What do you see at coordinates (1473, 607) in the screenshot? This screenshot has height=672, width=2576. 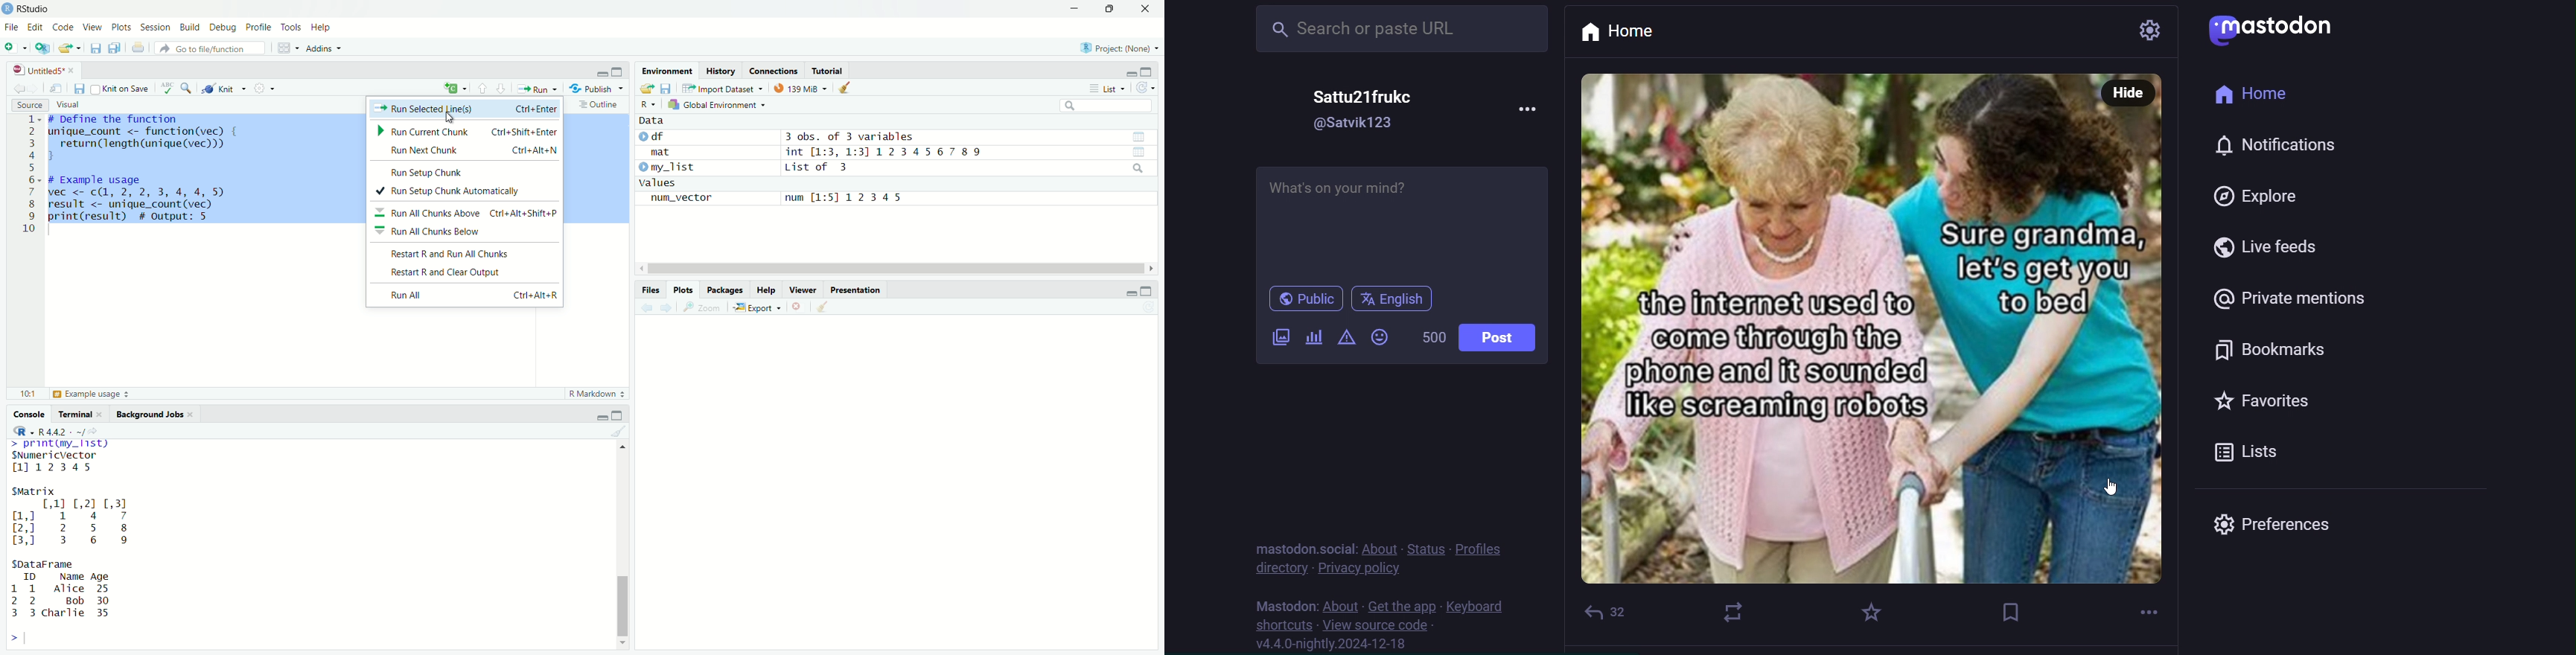 I see `keyboard` at bounding box center [1473, 607].